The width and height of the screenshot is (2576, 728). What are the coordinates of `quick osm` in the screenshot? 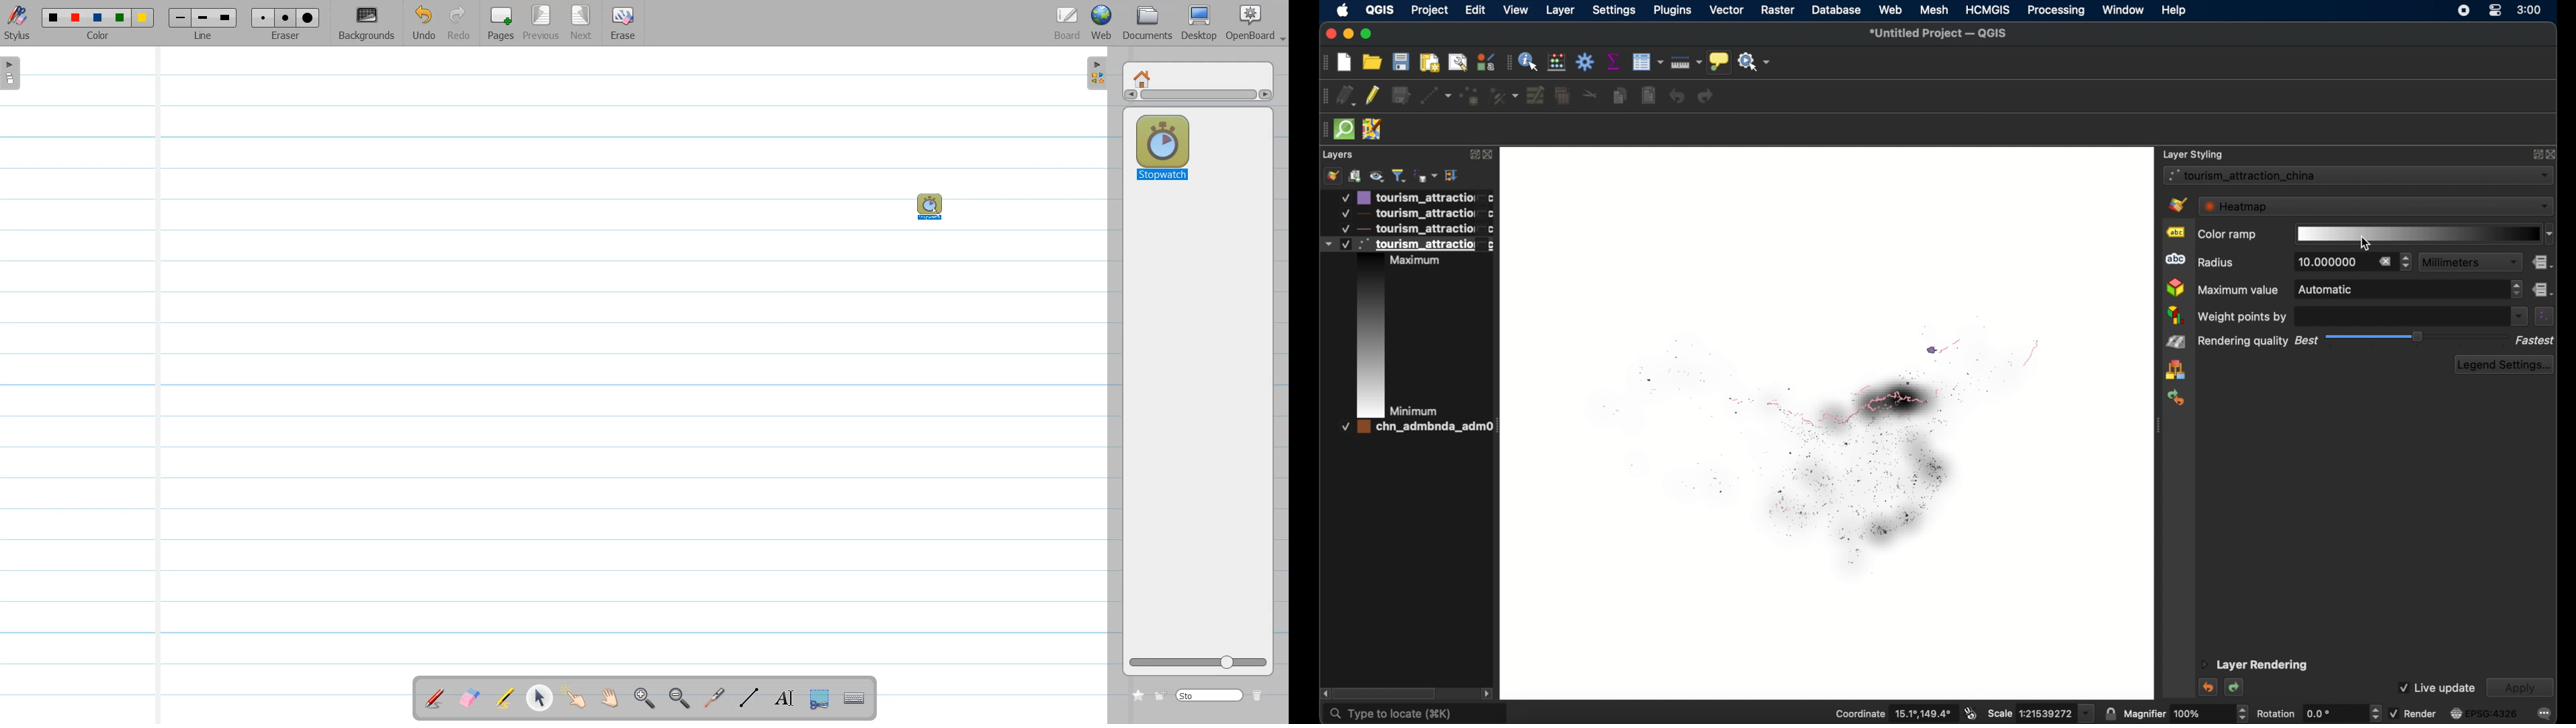 It's located at (1343, 129).